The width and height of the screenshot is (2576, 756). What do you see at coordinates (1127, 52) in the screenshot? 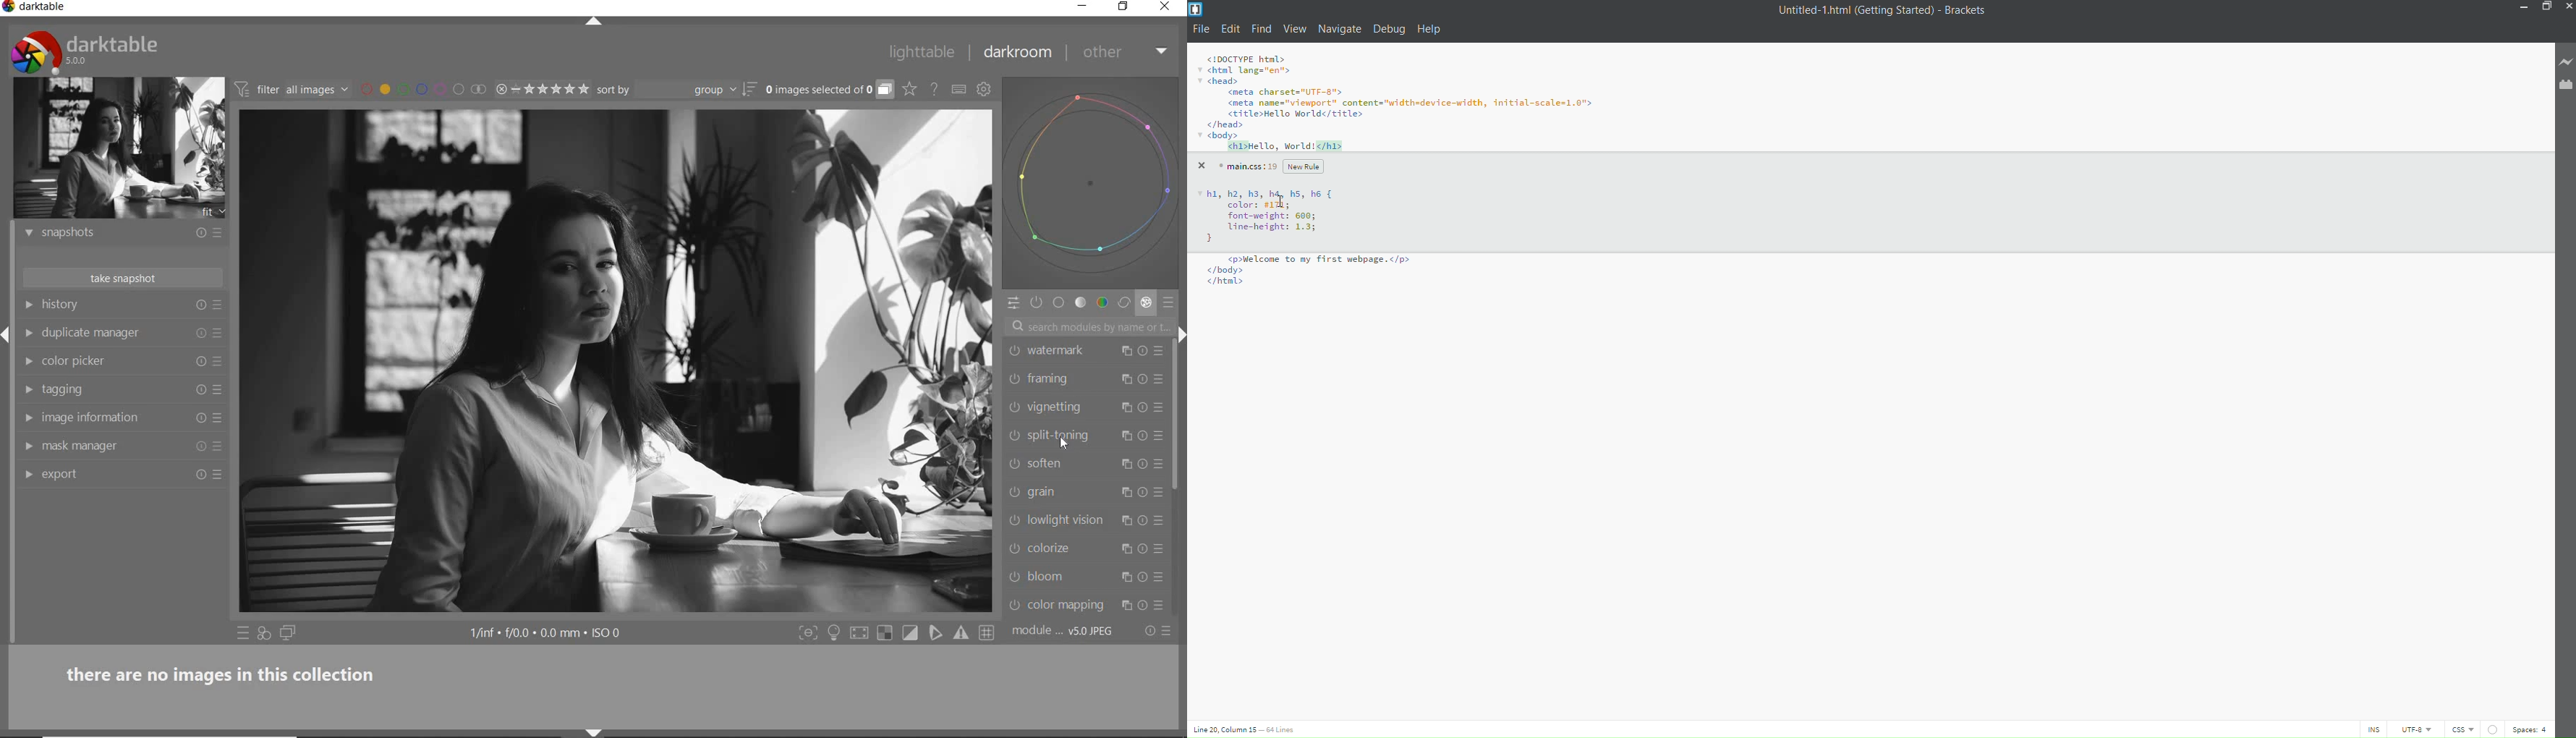
I see `other` at bounding box center [1127, 52].